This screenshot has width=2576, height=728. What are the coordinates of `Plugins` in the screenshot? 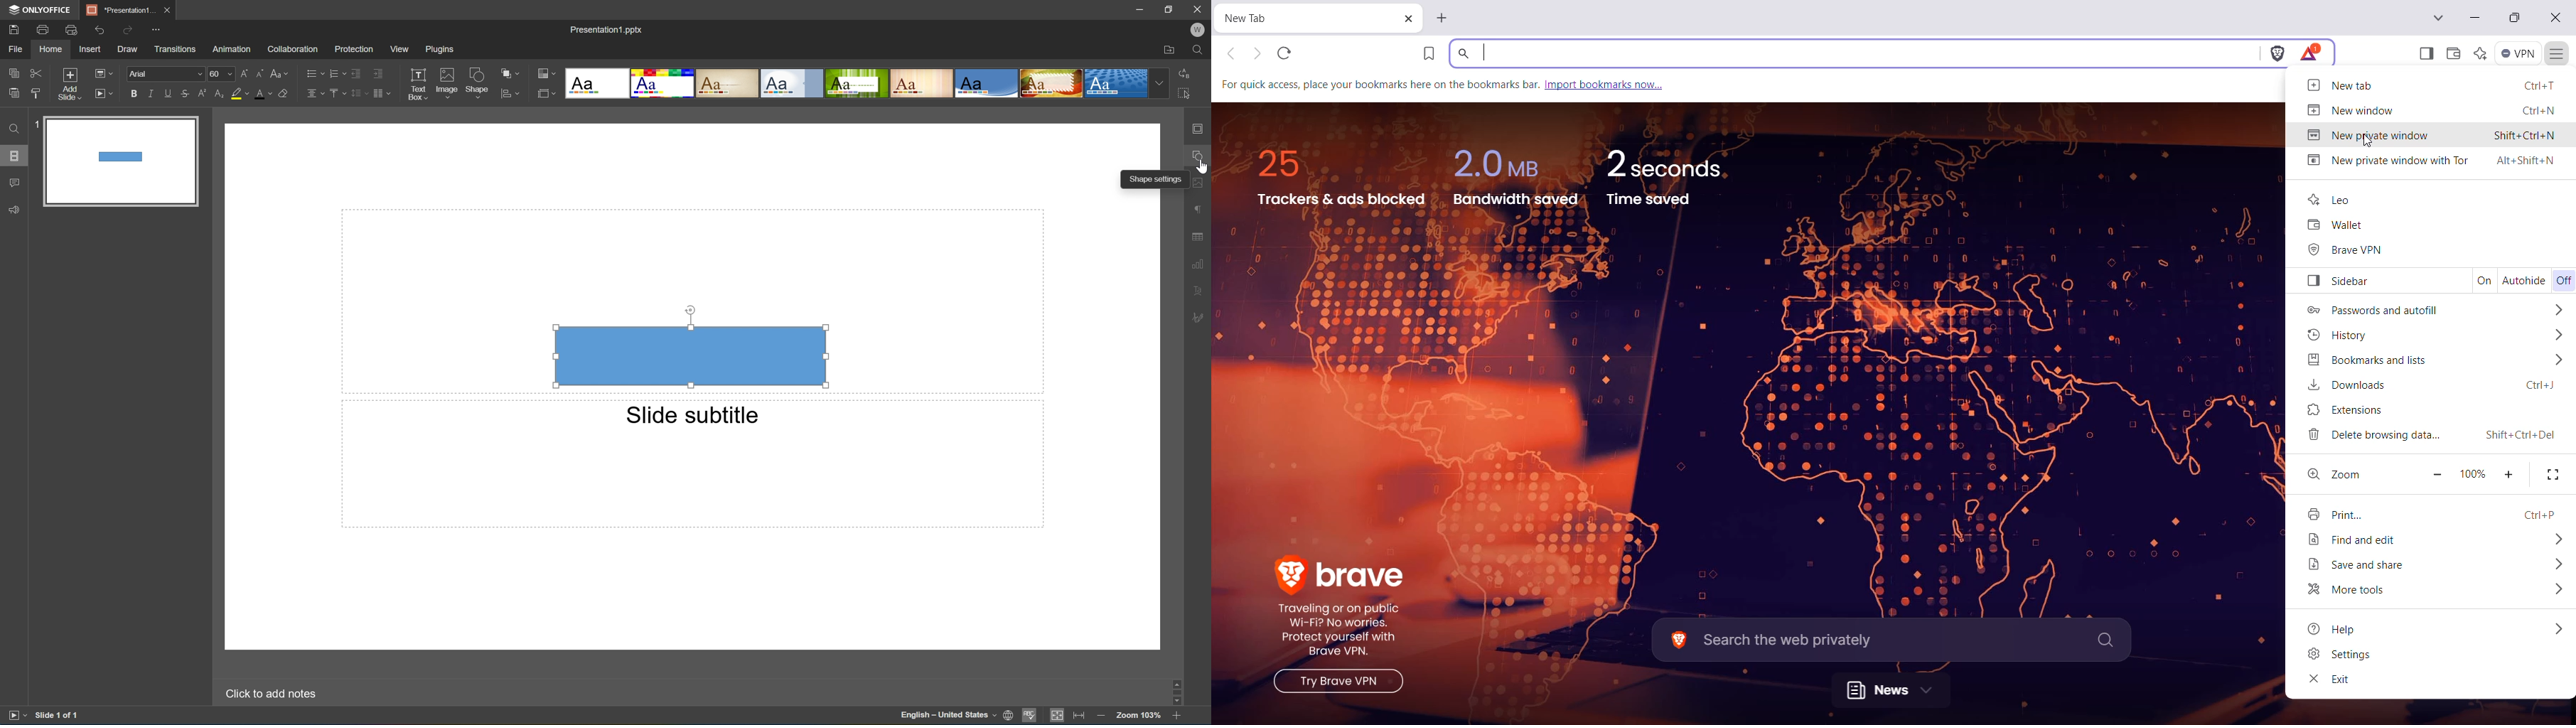 It's located at (439, 49).